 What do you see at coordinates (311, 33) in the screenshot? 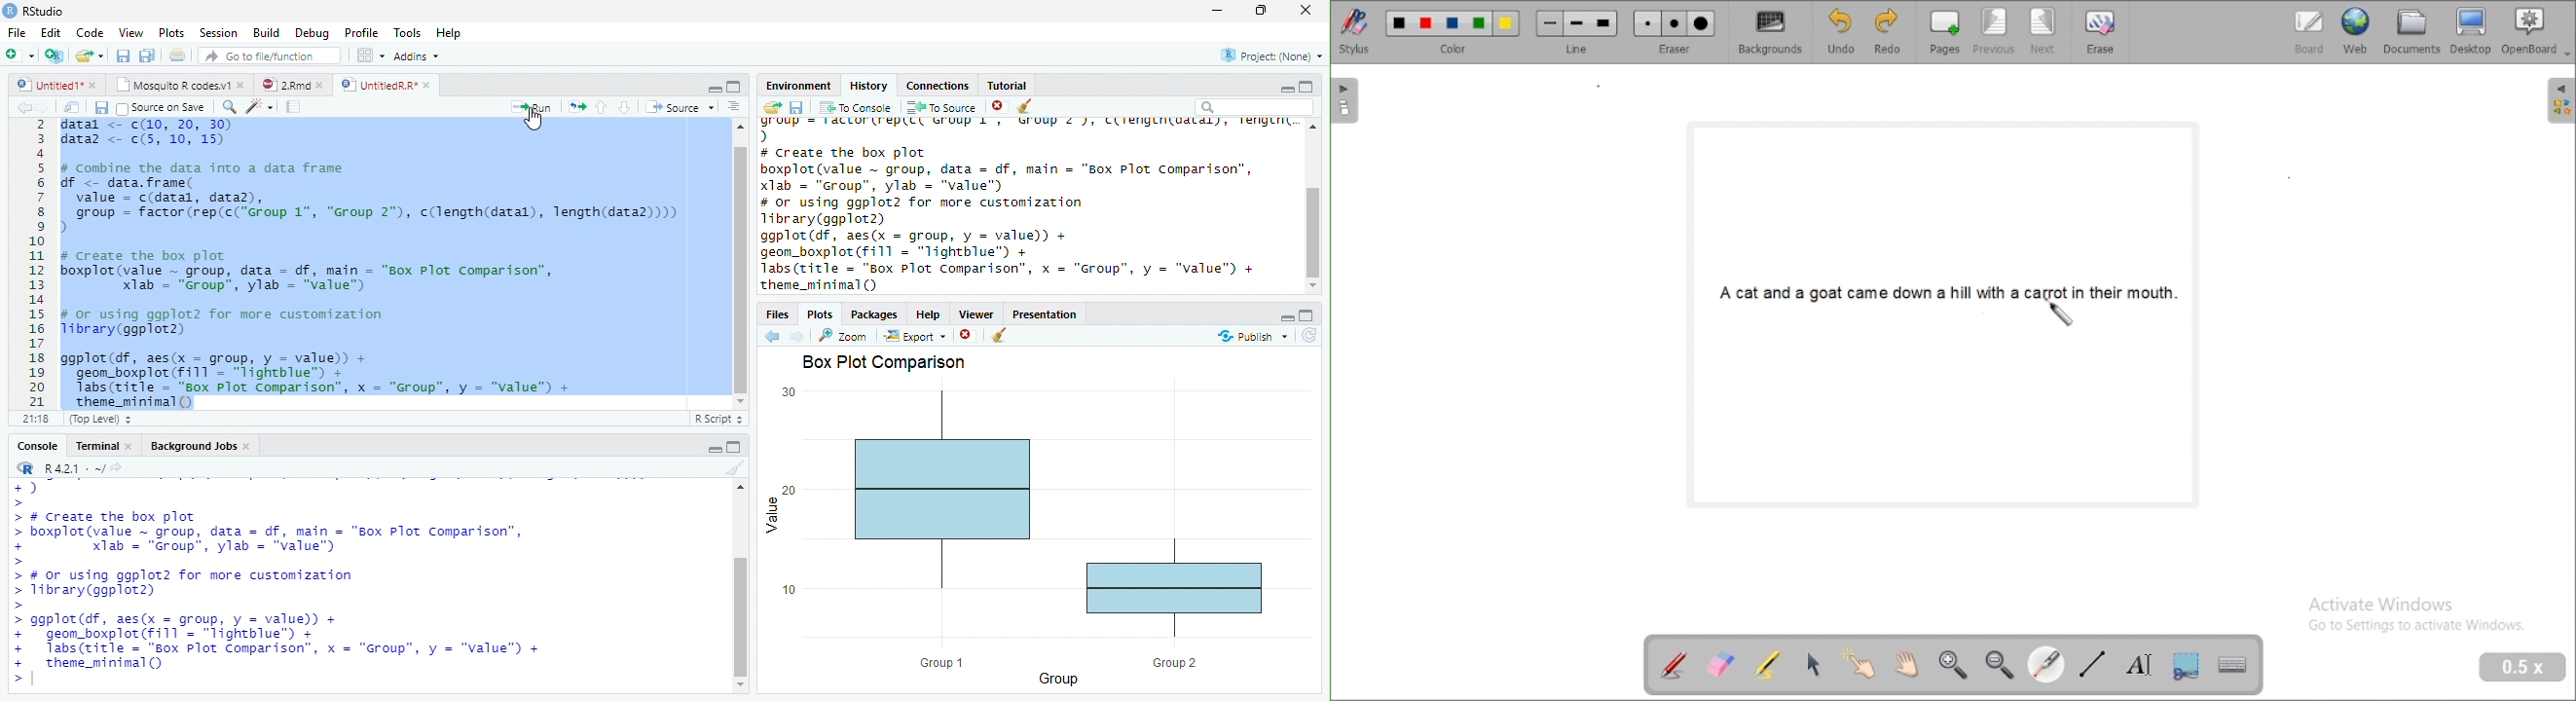
I see `Debug` at bounding box center [311, 33].